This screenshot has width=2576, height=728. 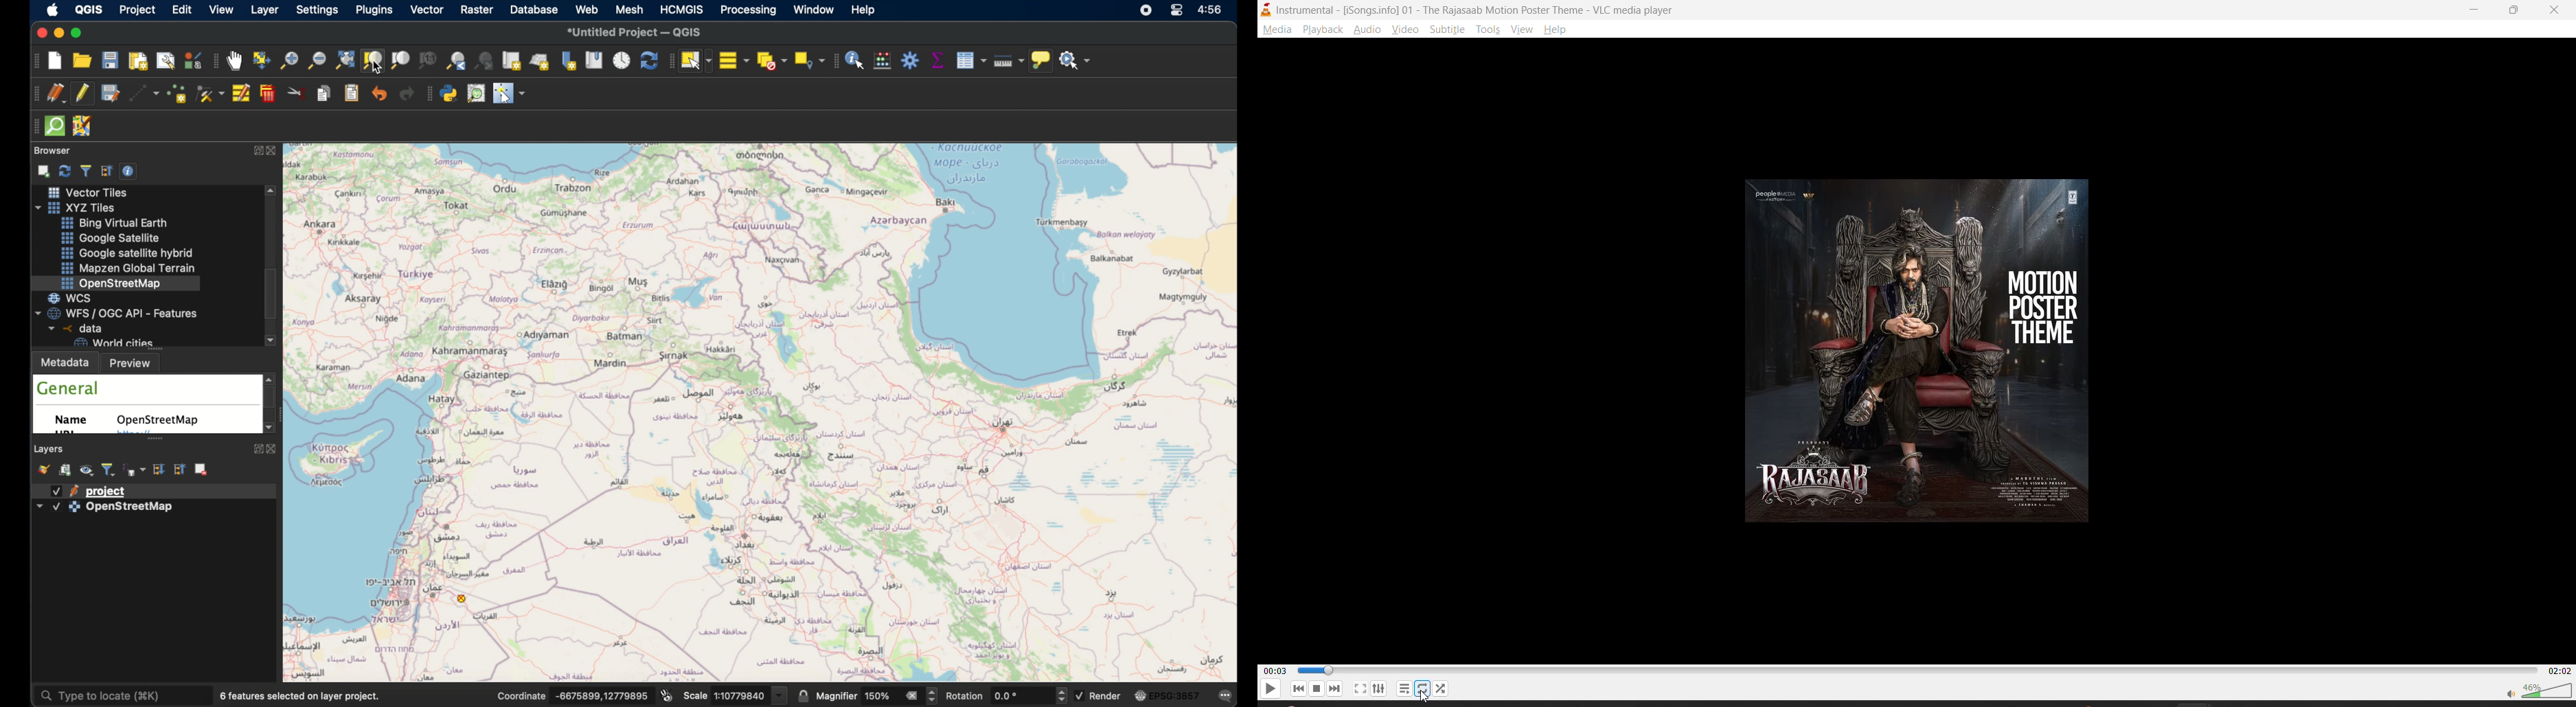 I want to click on save project, so click(x=109, y=94).